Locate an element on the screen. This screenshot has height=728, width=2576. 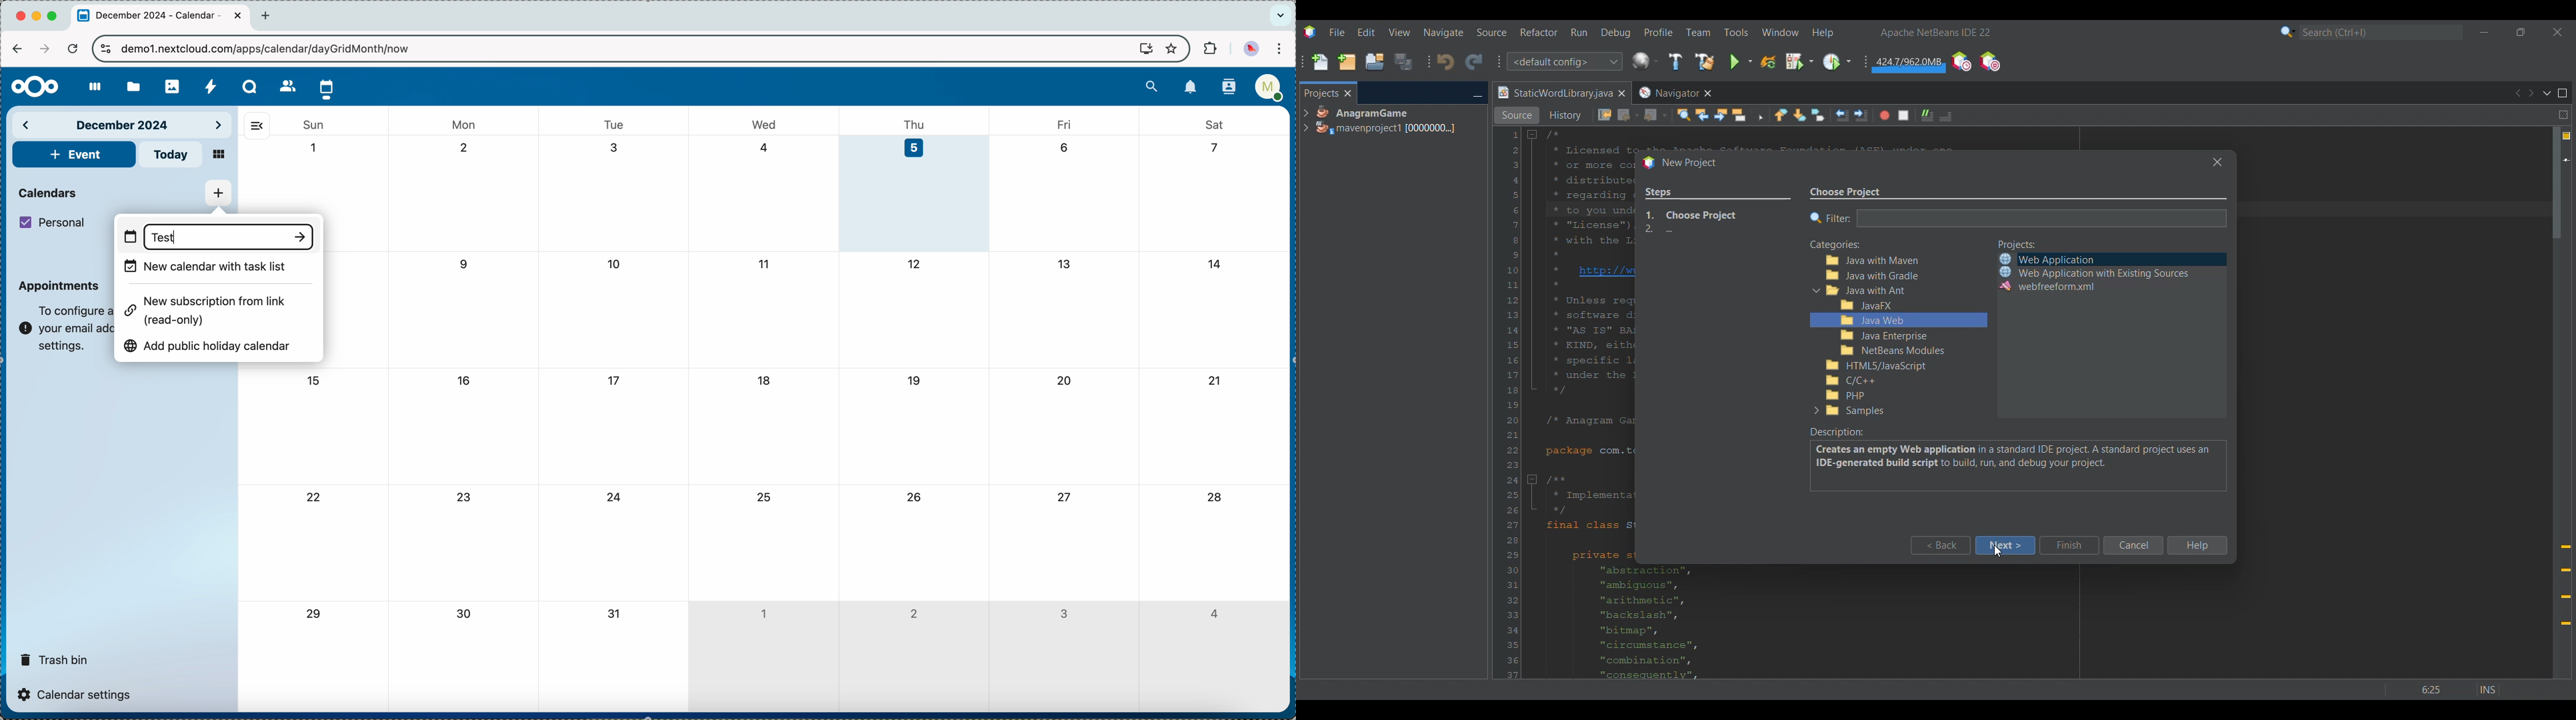
Window menu is located at coordinates (1781, 32).